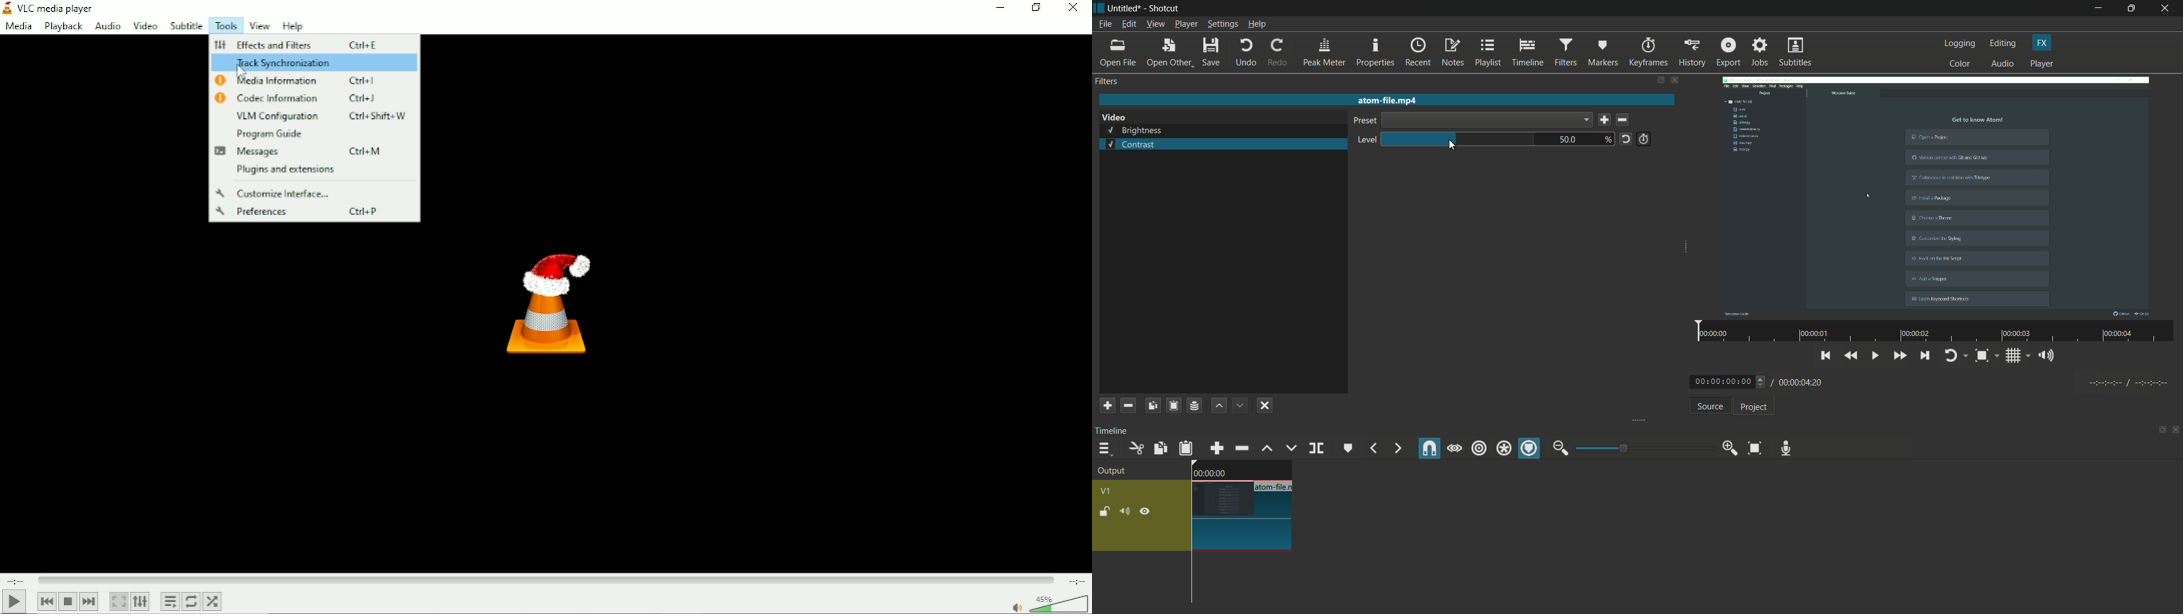  I want to click on skip to the next point, so click(1925, 357).